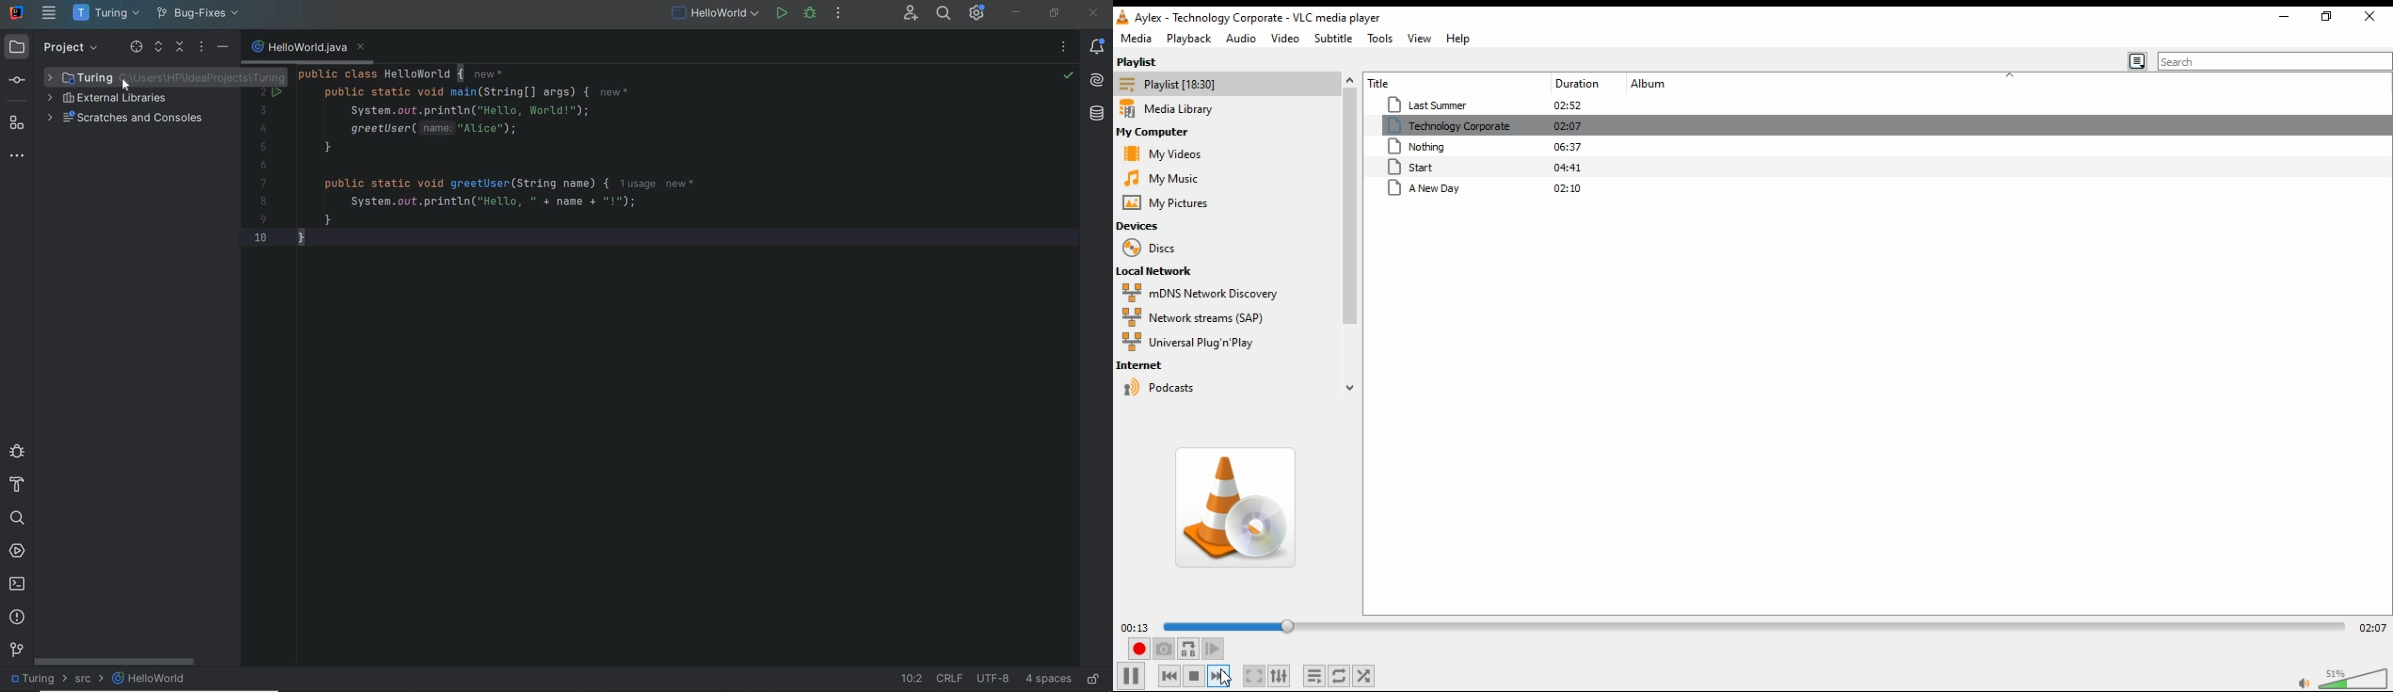  I want to click on close, so click(1094, 14).